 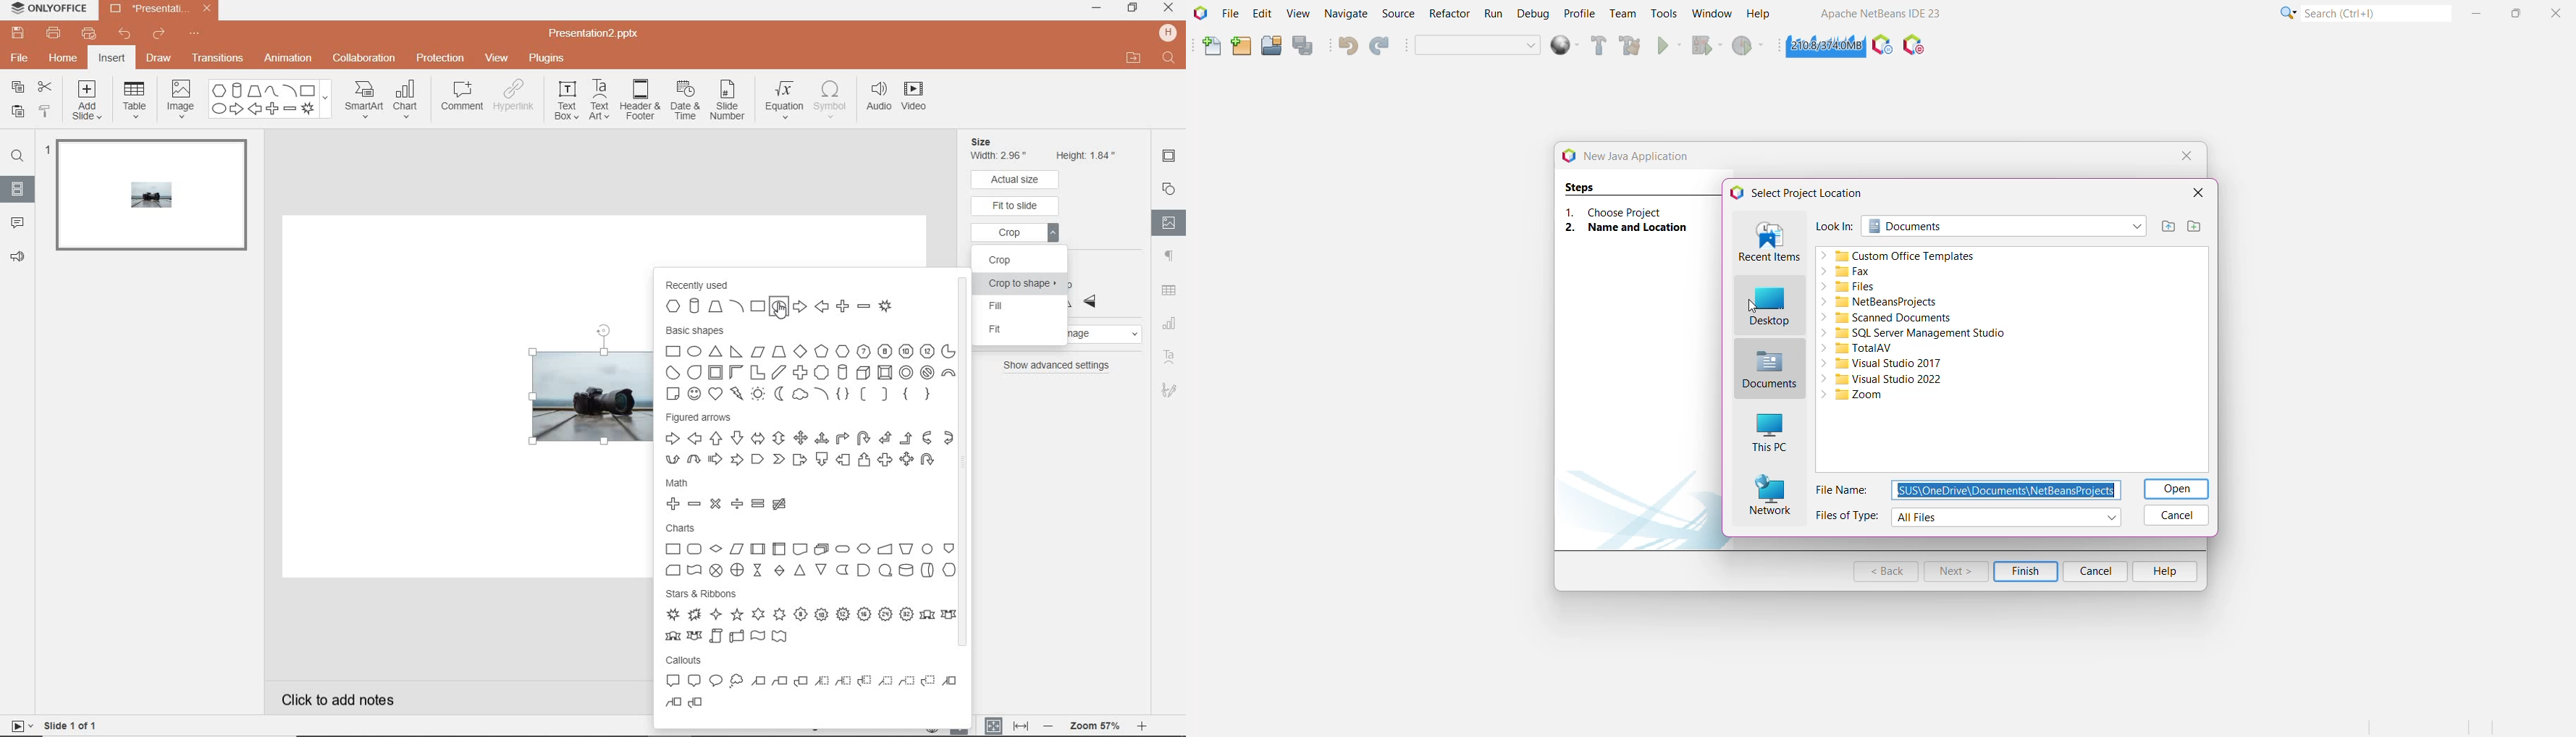 What do you see at coordinates (88, 100) in the screenshot?
I see `add slide` at bounding box center [88, 100].